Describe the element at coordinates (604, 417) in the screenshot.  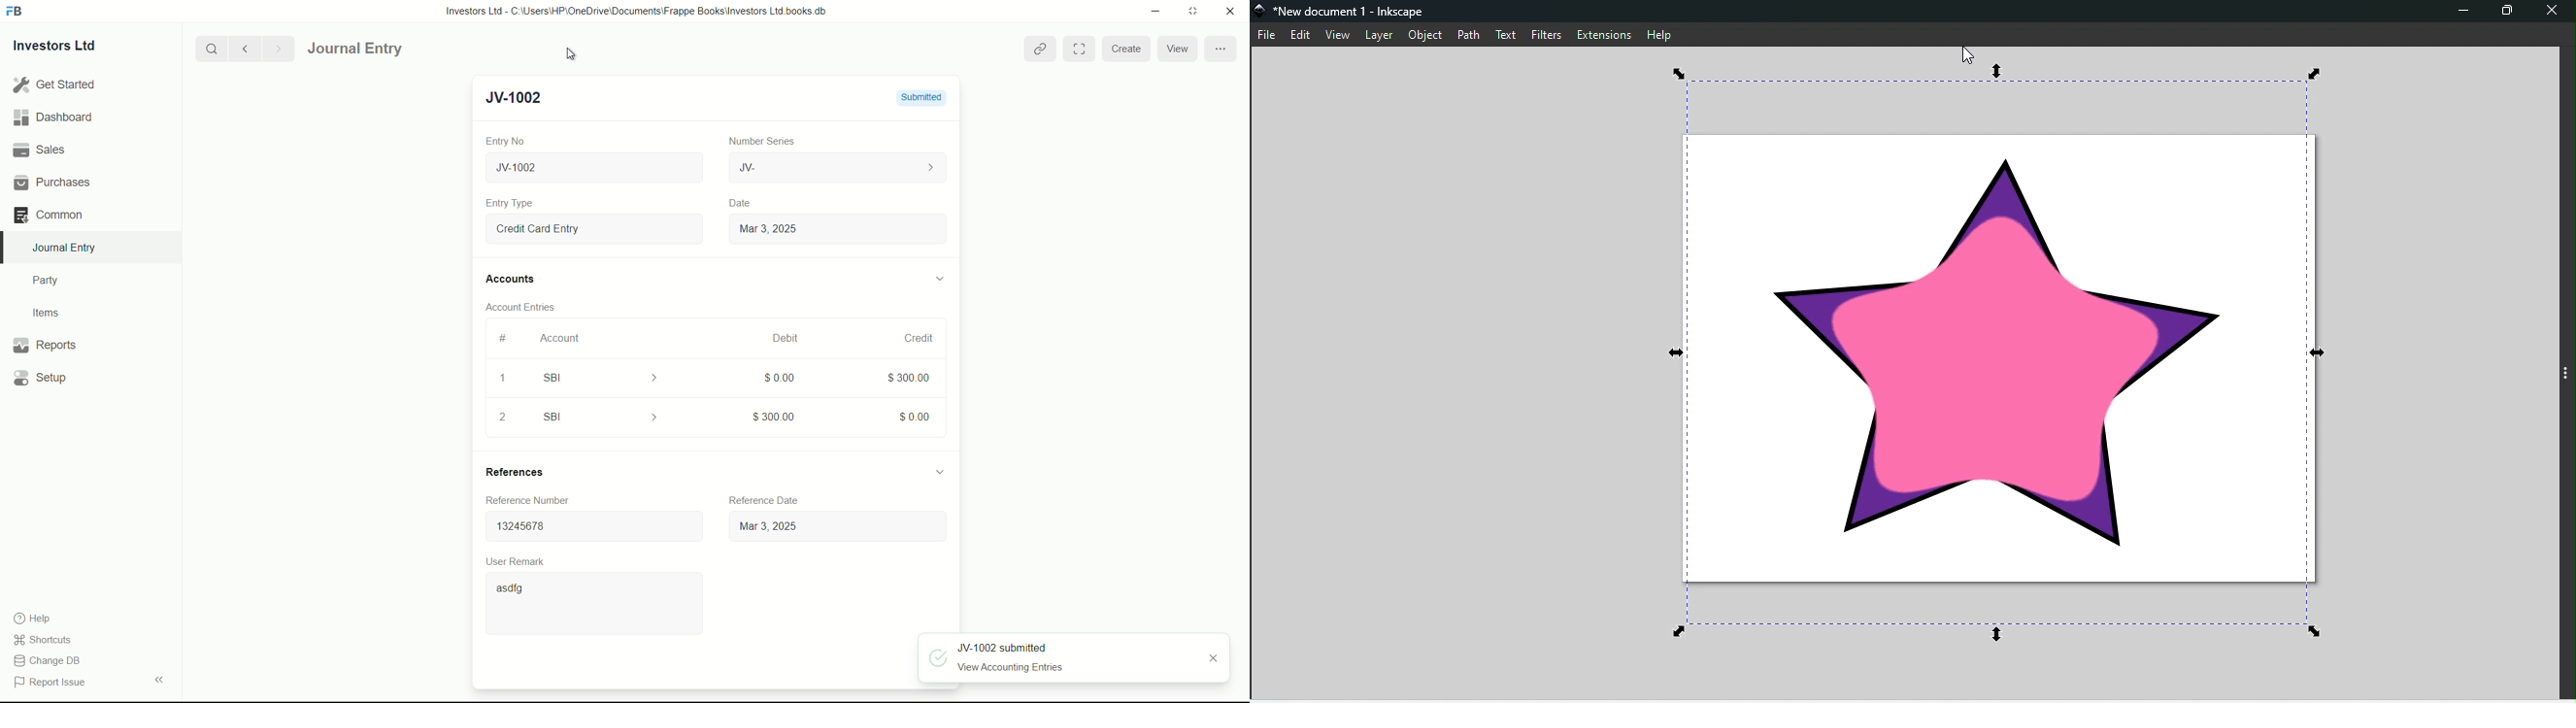
I see `SBI` at that location.